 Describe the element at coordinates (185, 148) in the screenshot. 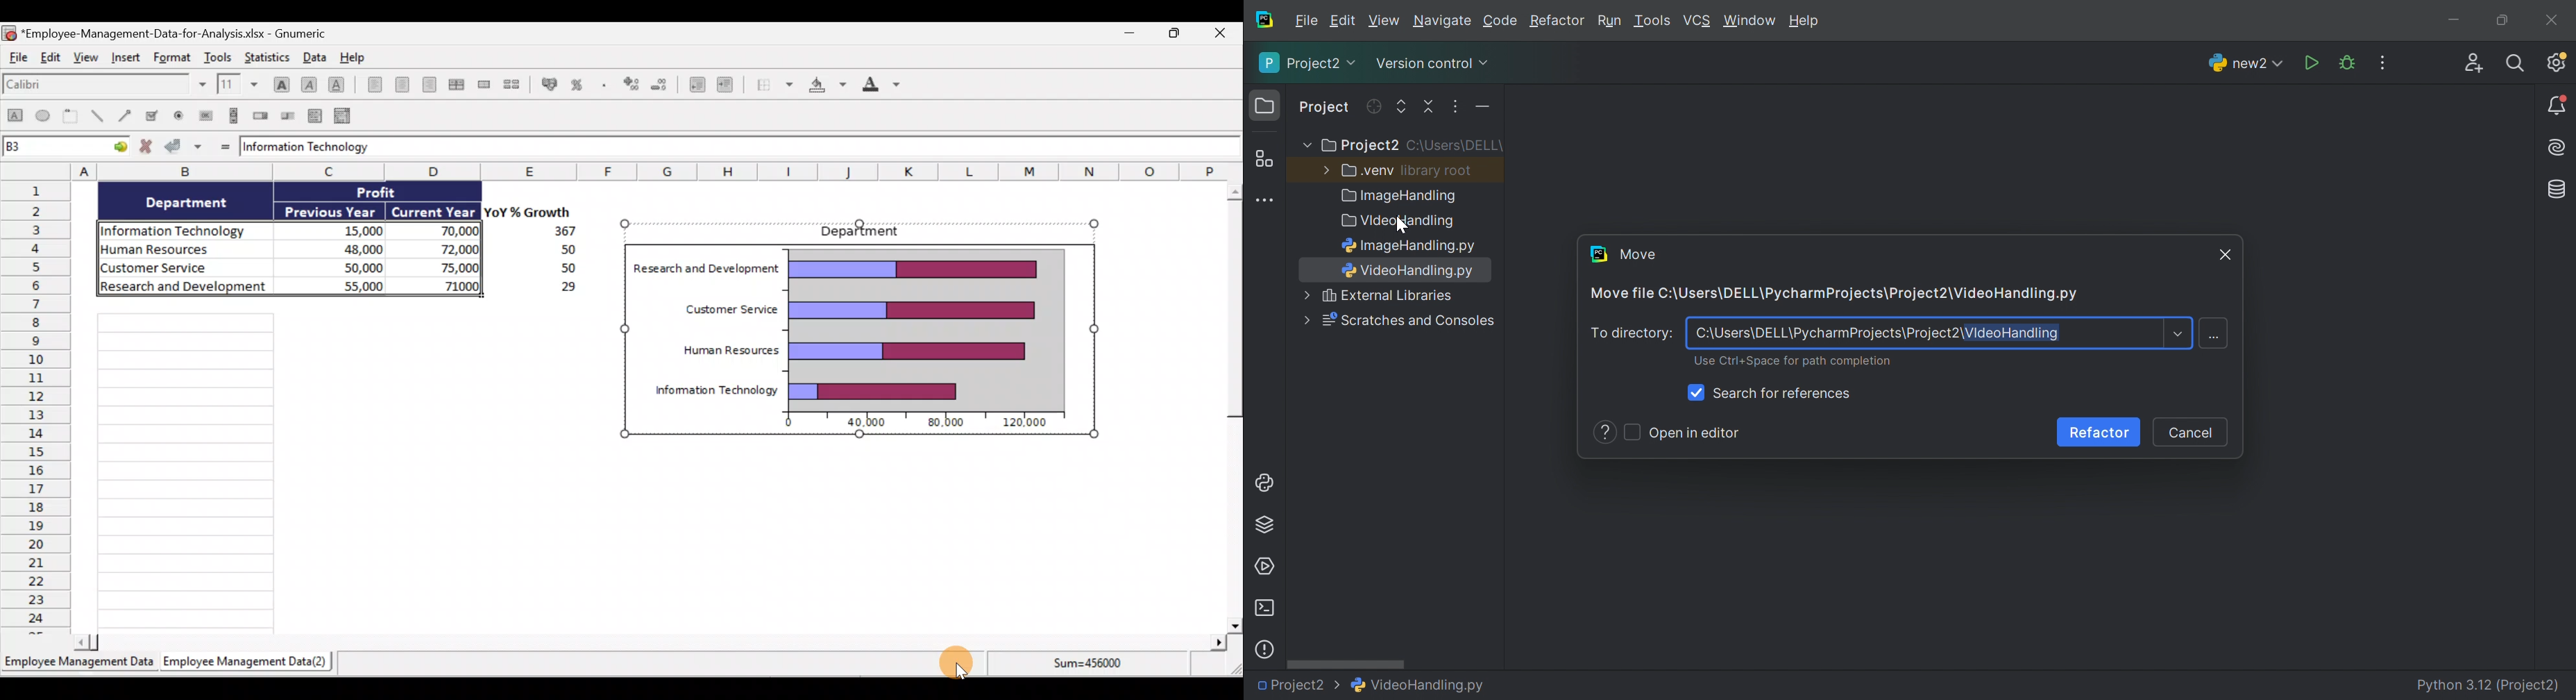

I see `Accept change` at that location.